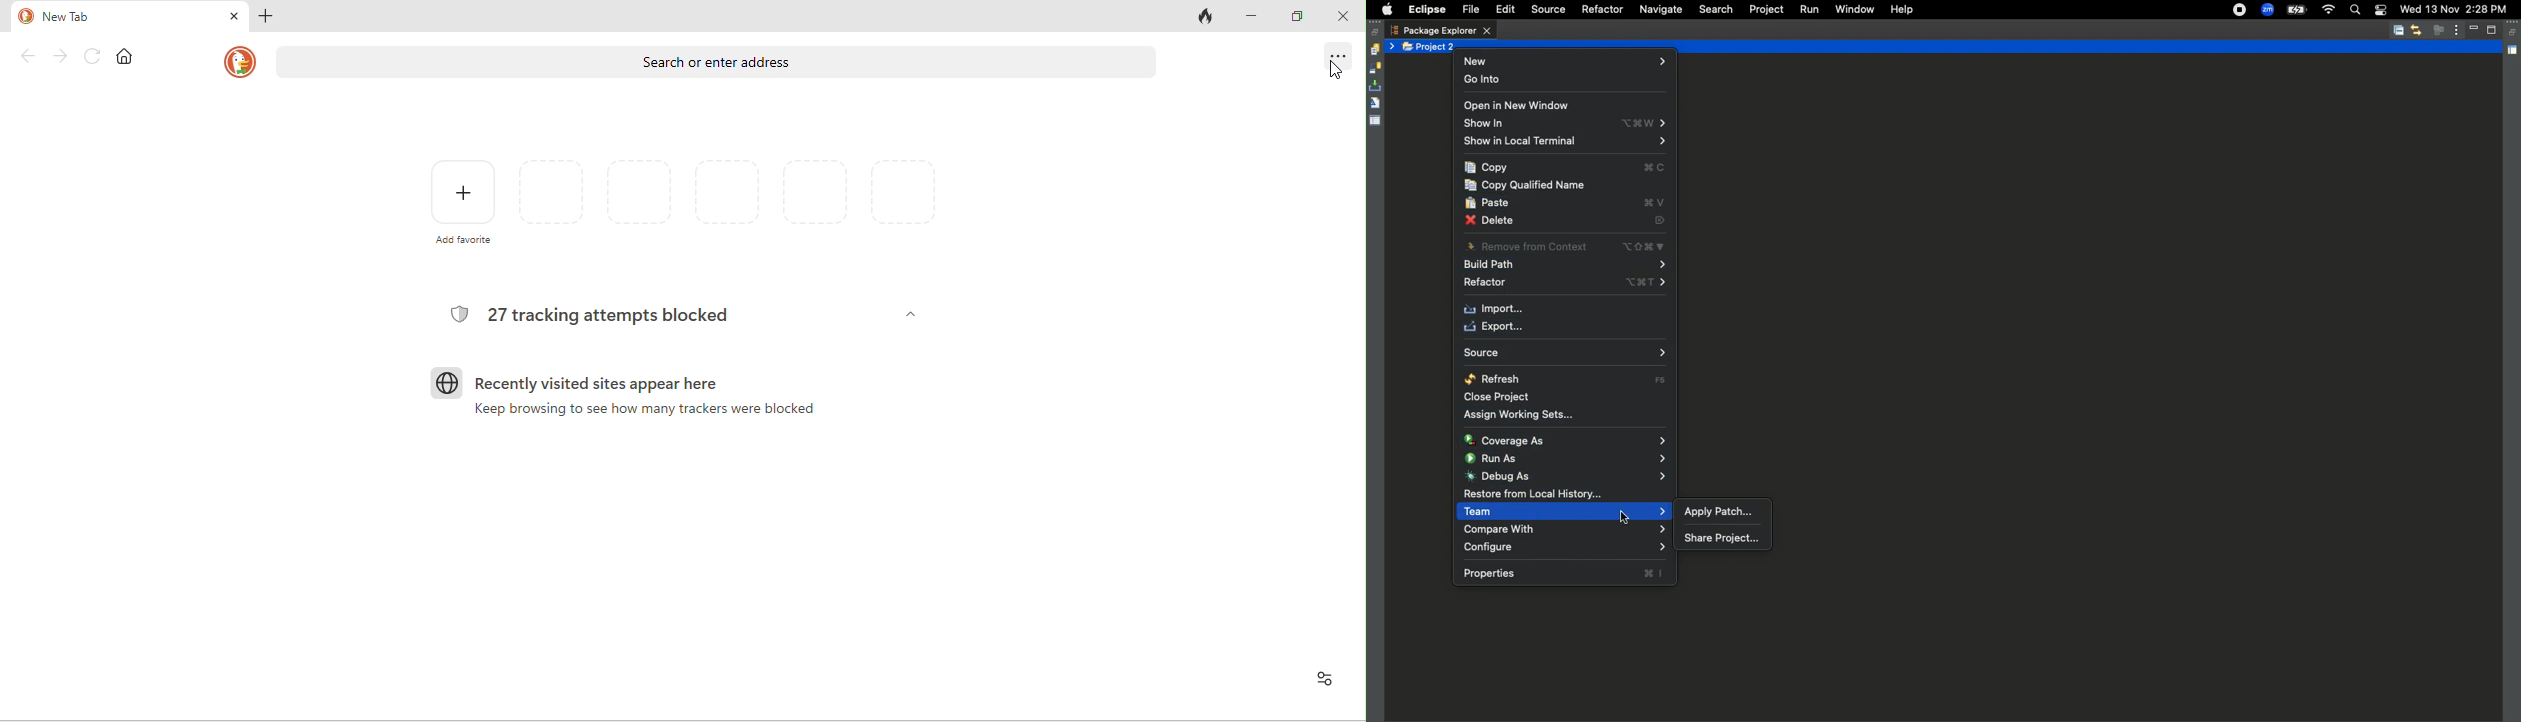  Describe the element at coordinates (1565, 223) in the screenshot. I see `Delete` at that location.